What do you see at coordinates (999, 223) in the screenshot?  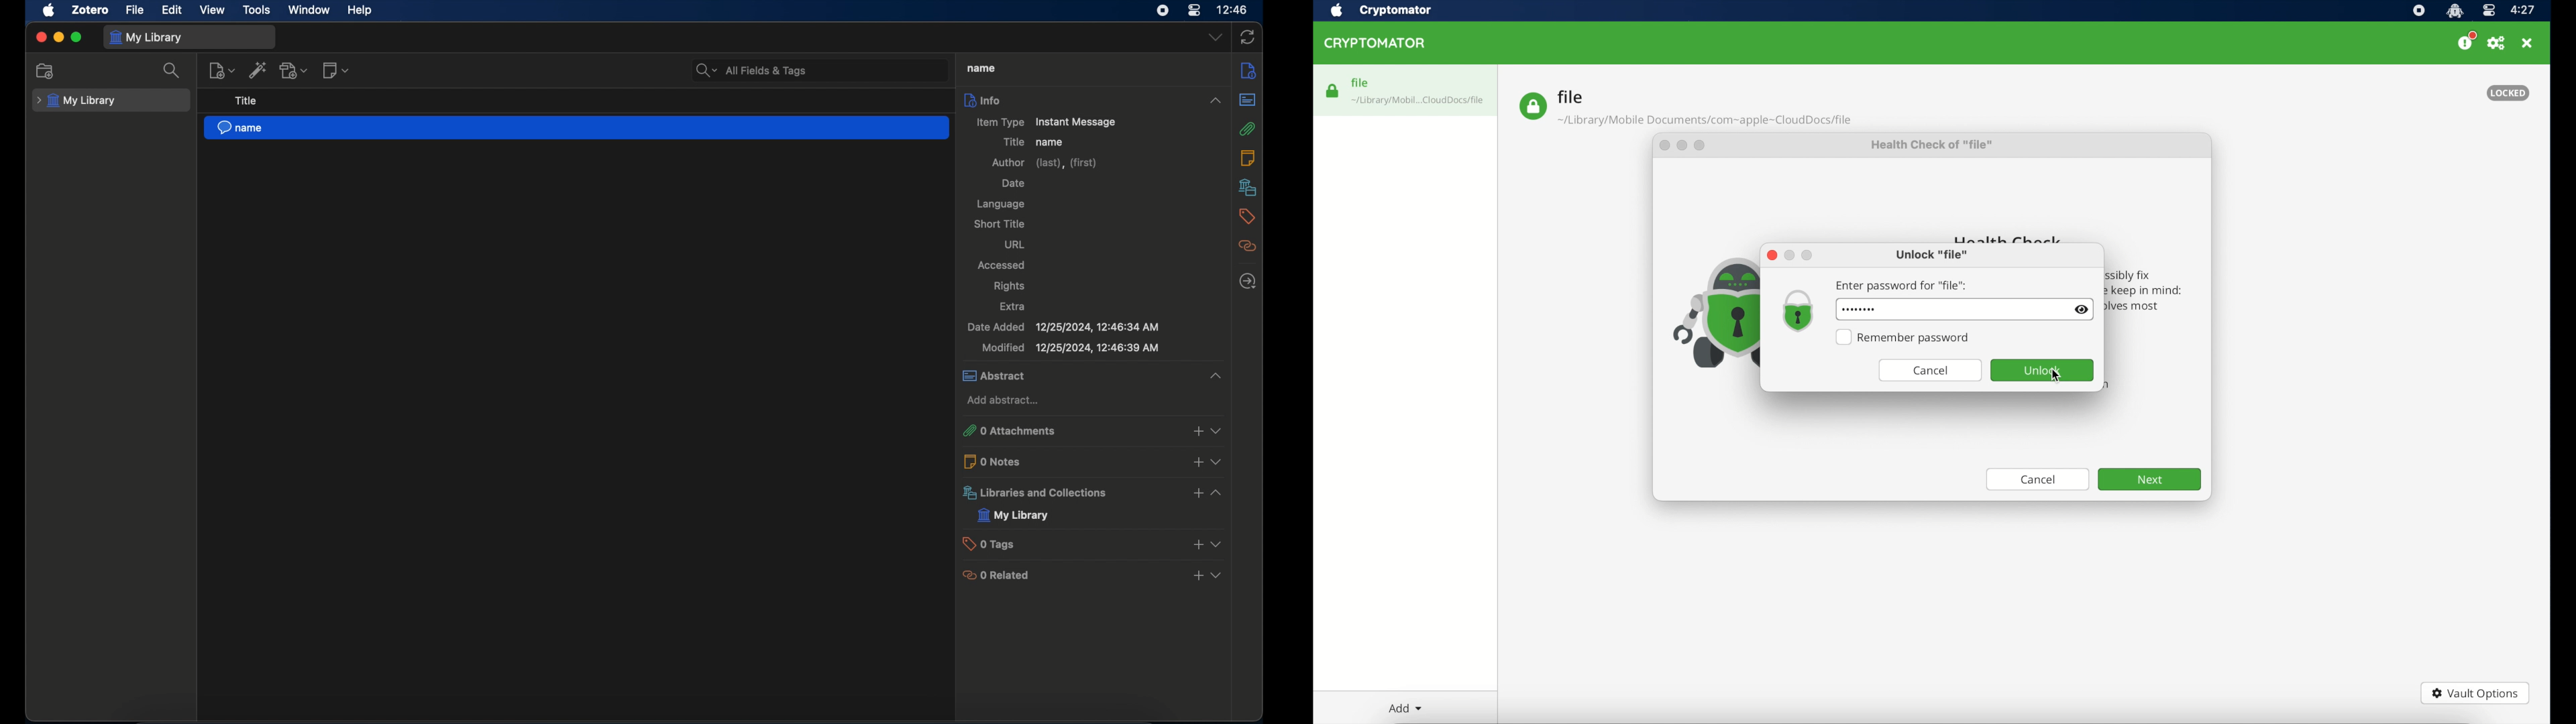 I see `short title` at bounding box center [999, 223].